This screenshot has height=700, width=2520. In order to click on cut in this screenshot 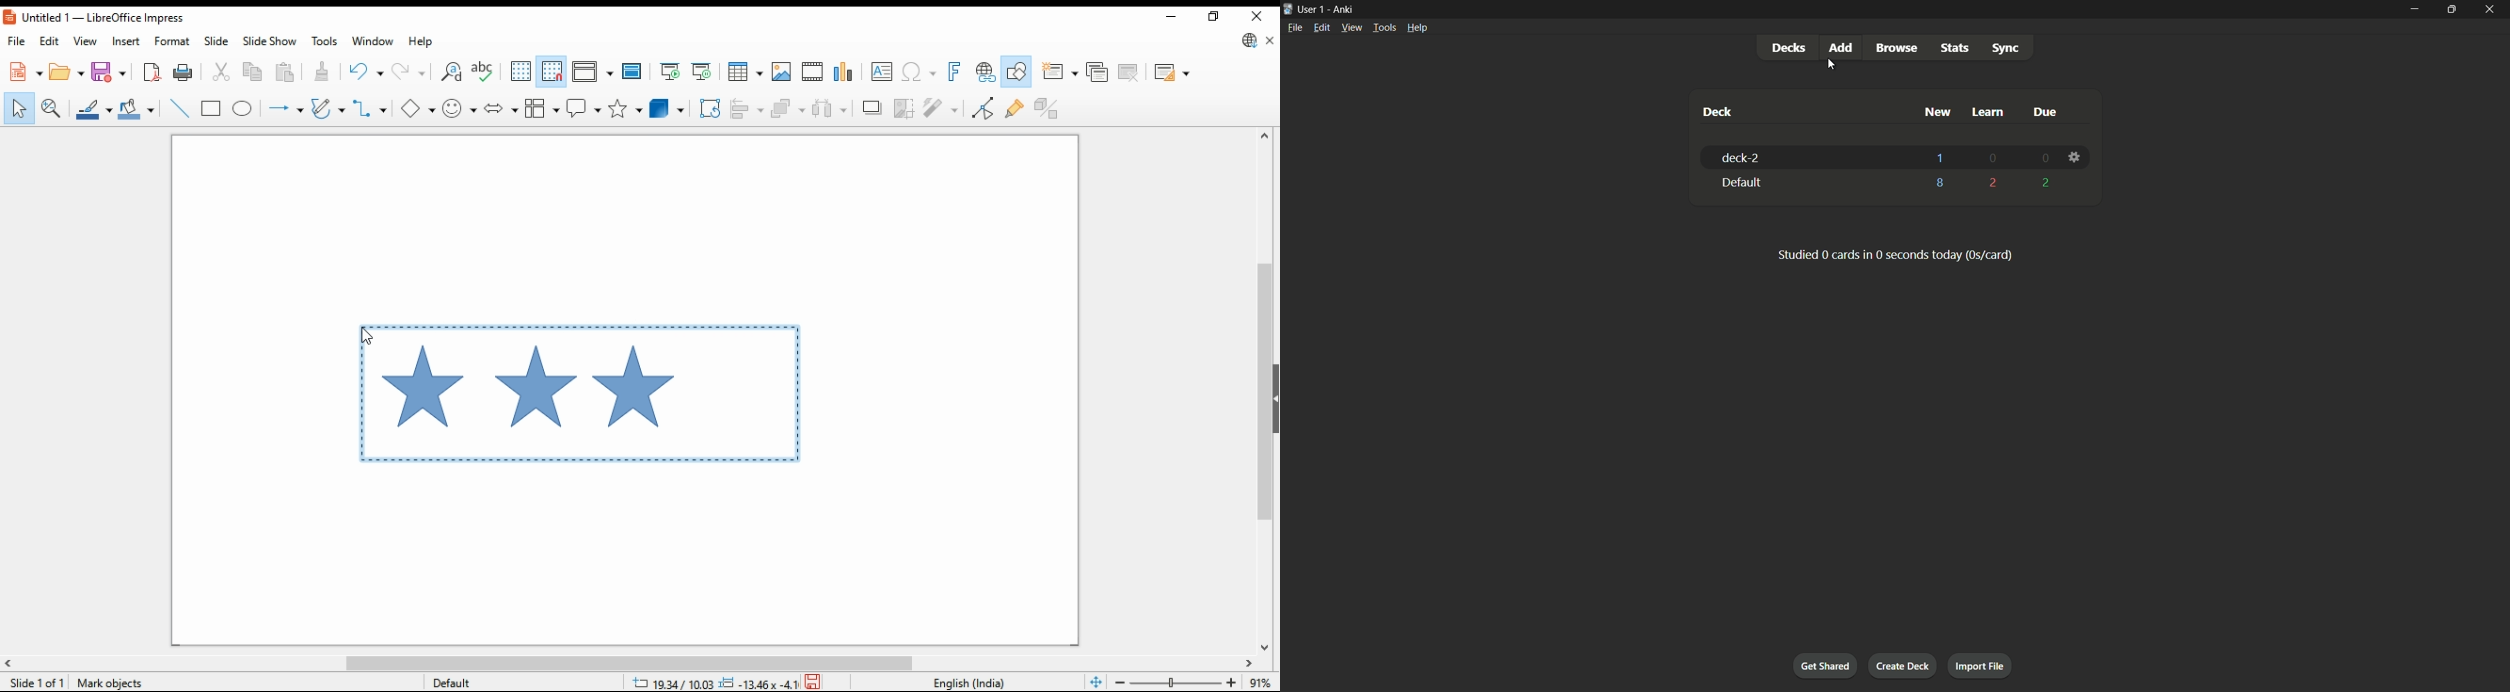, I will do `click(224, 71)`.